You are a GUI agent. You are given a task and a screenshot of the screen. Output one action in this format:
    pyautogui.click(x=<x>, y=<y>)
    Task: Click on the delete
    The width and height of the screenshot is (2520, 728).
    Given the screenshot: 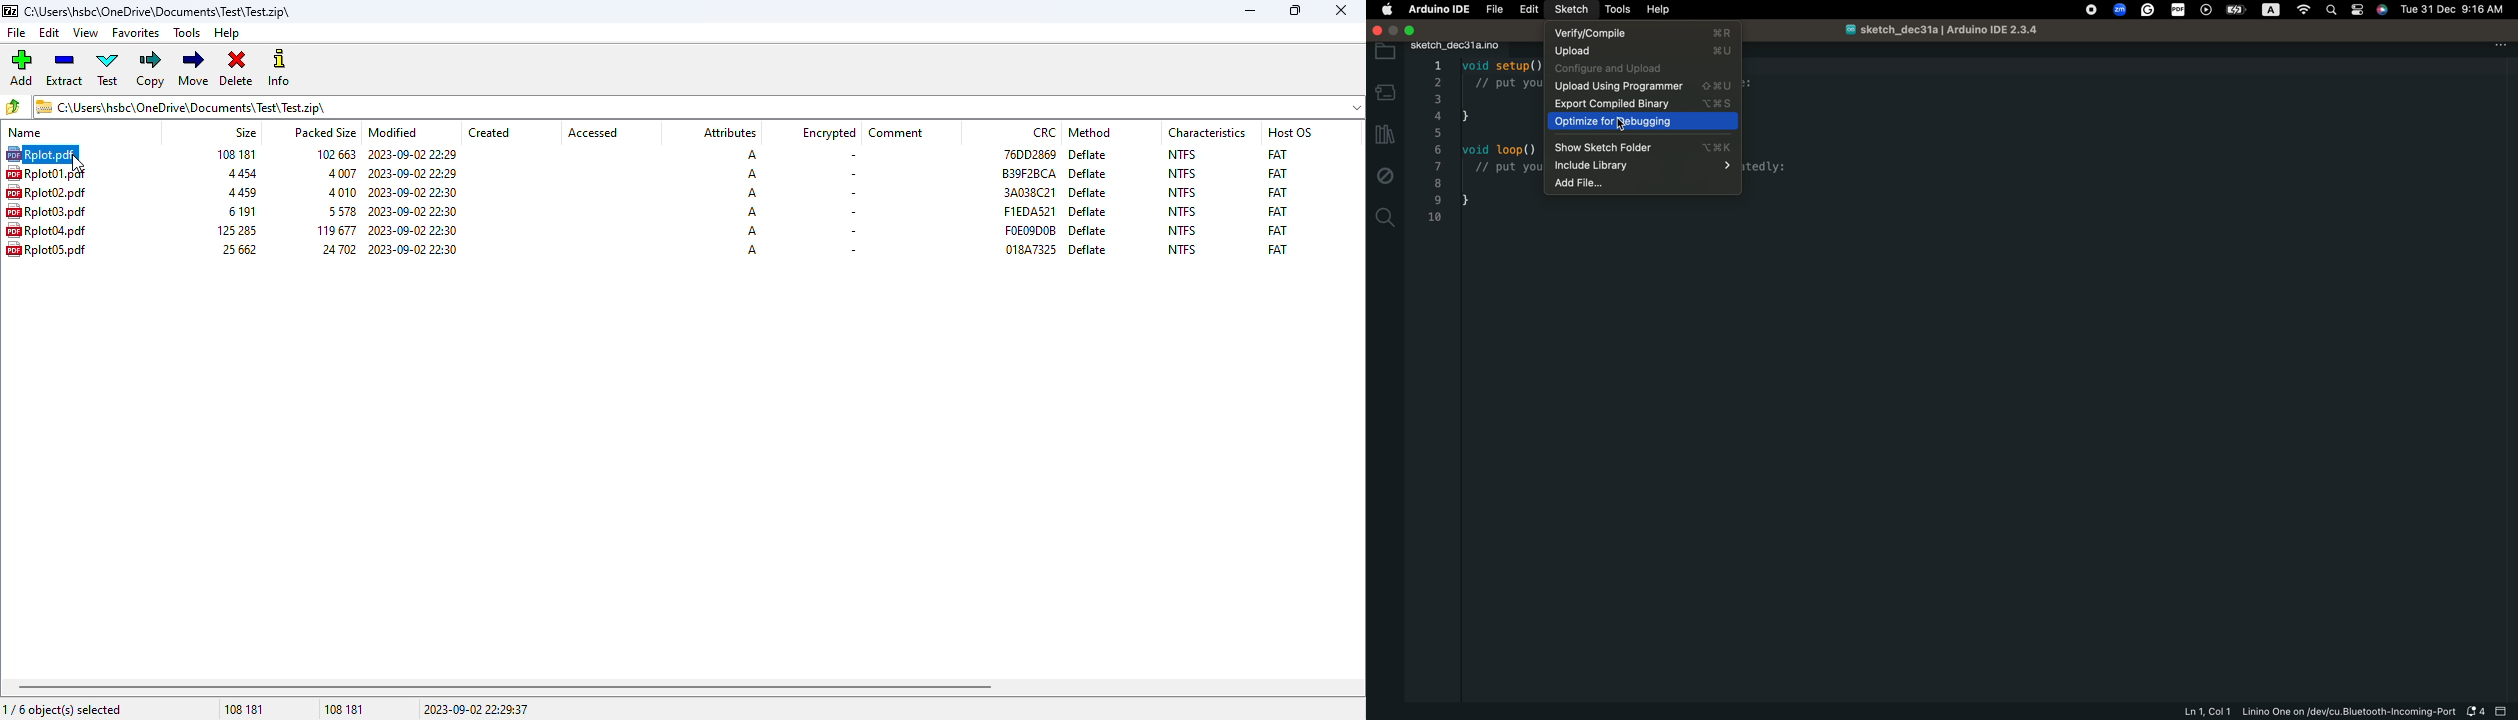 What is the action you would take?
    pyautogui.click(x=236, y=69)
    